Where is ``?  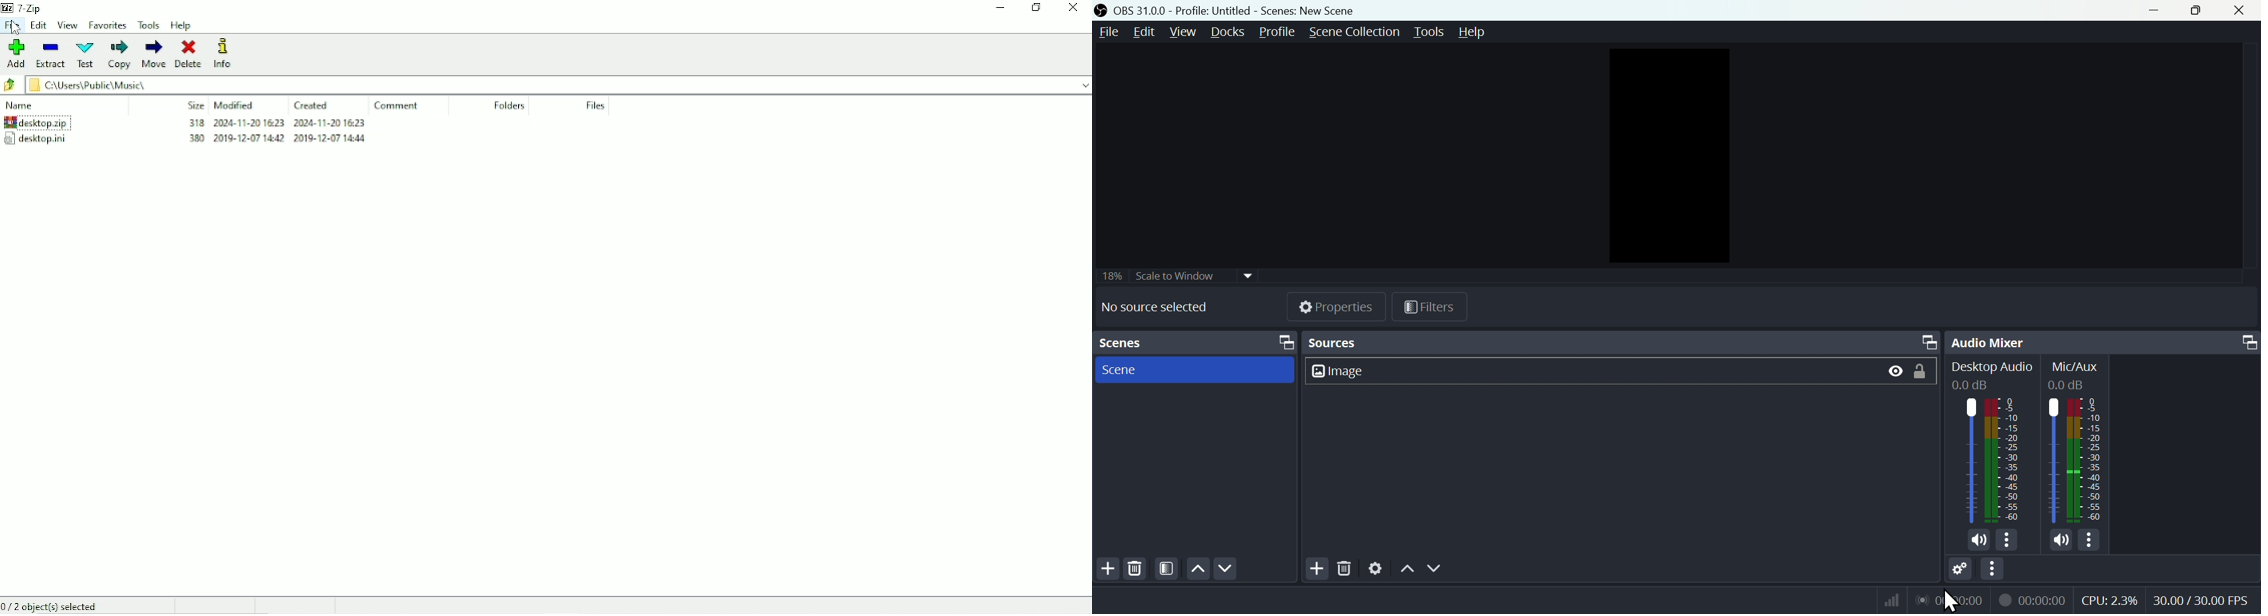
 is located at coordinates (1894, 373).